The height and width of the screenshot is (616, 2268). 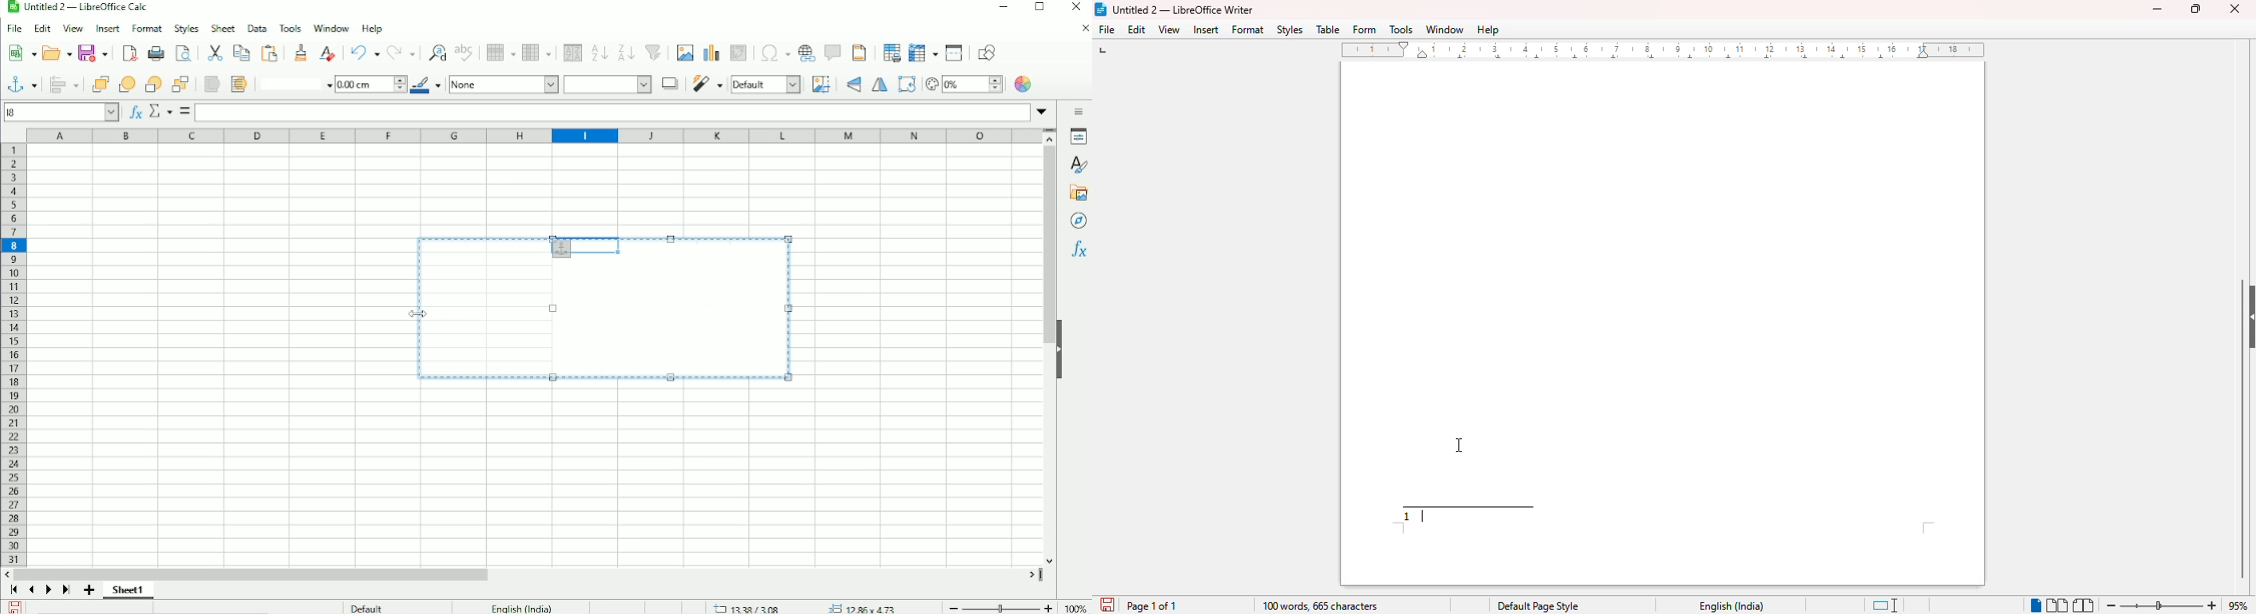 I want to click on Save document, so click(x=1106, y=601).